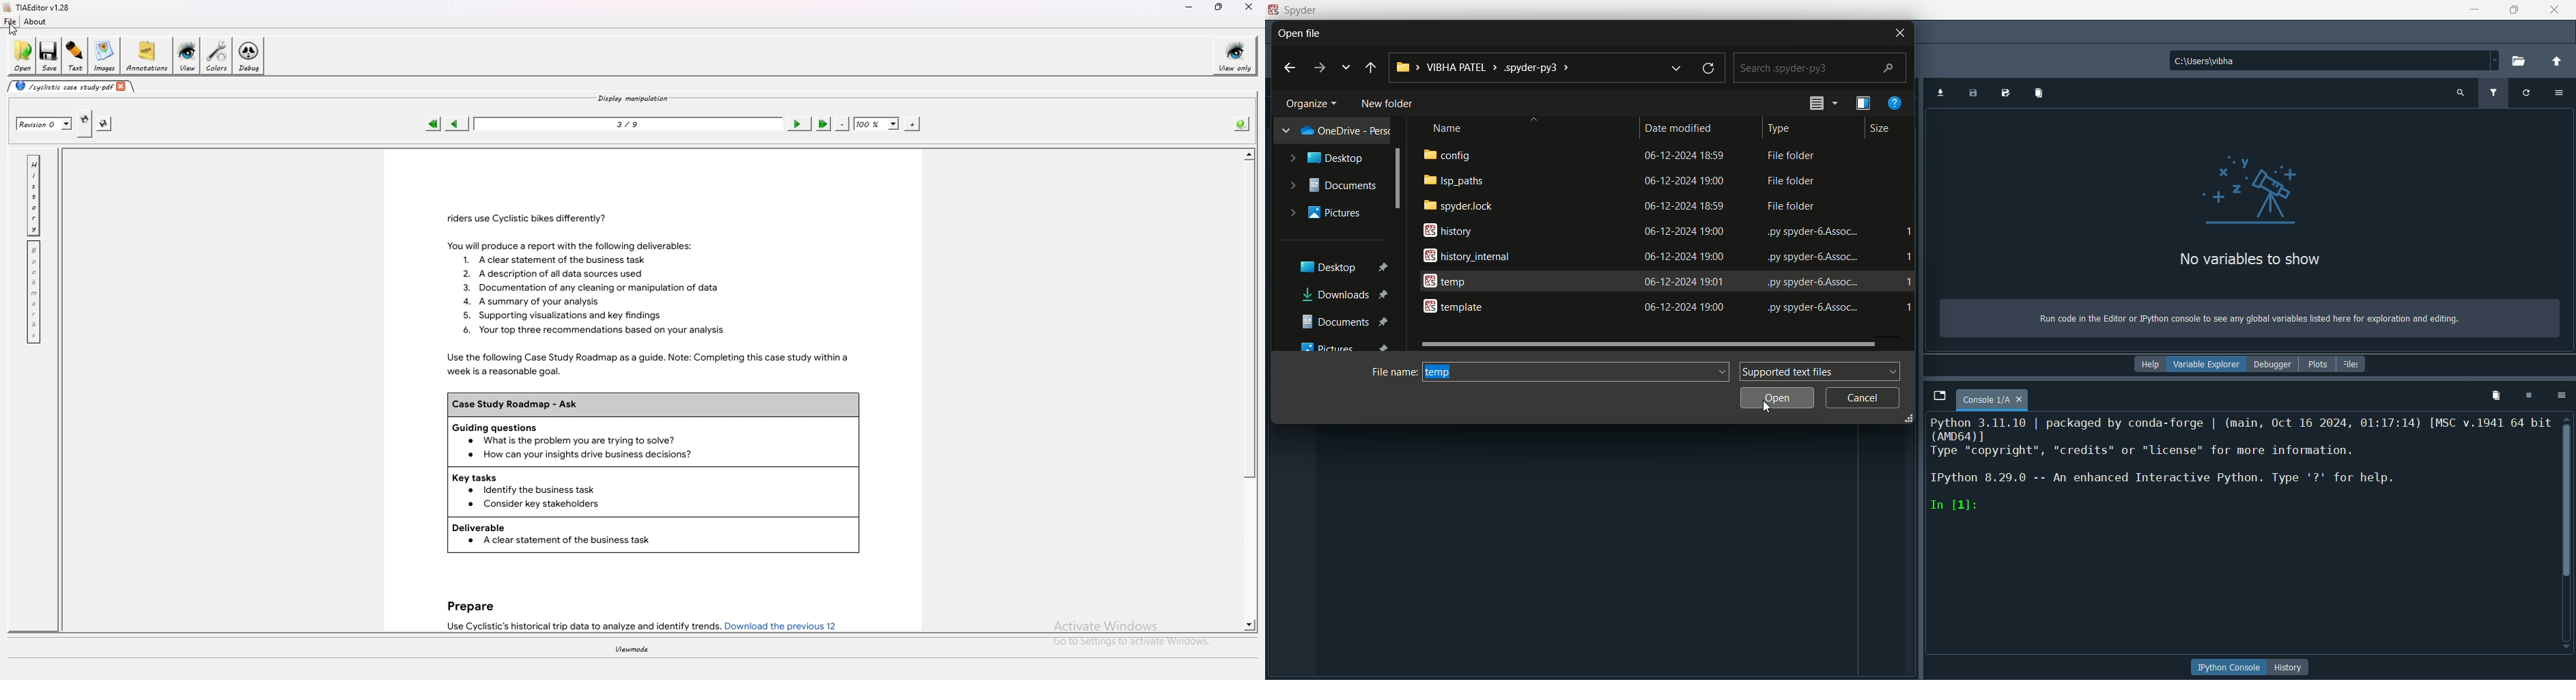  What do you see at coordinates (1348, 296) in the screenshot?
I see `downloads` at bounding box center [1348, 296].